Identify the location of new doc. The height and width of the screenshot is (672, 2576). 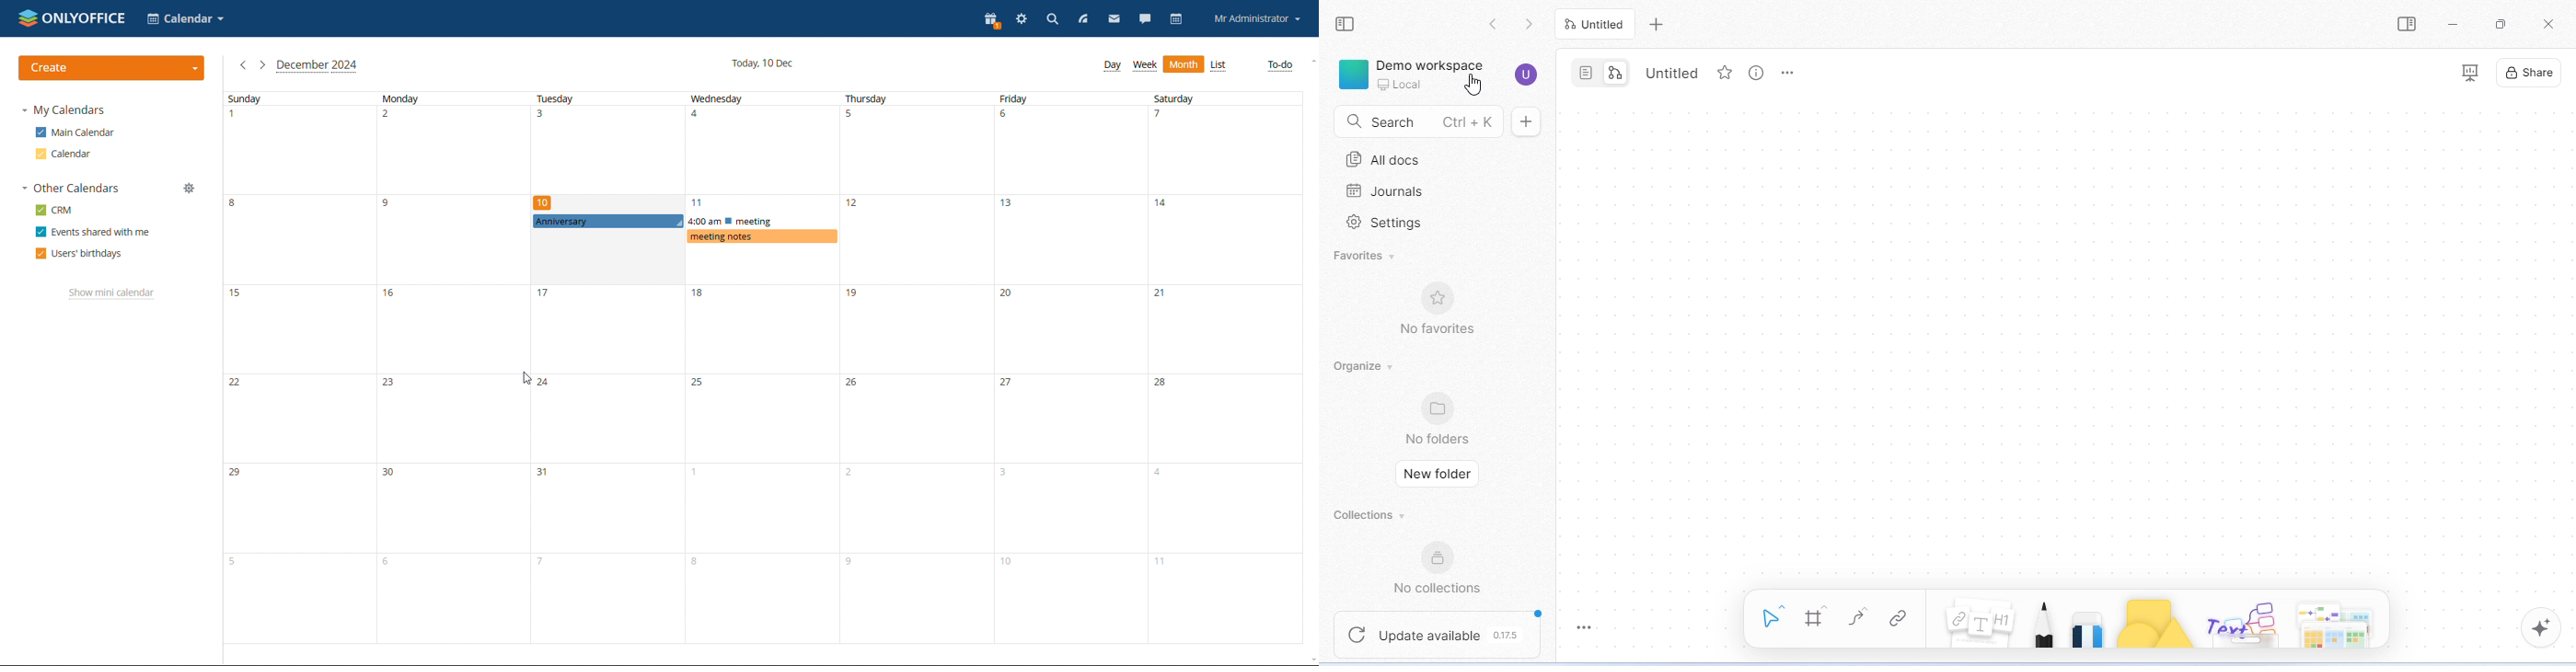
(1530, 122).